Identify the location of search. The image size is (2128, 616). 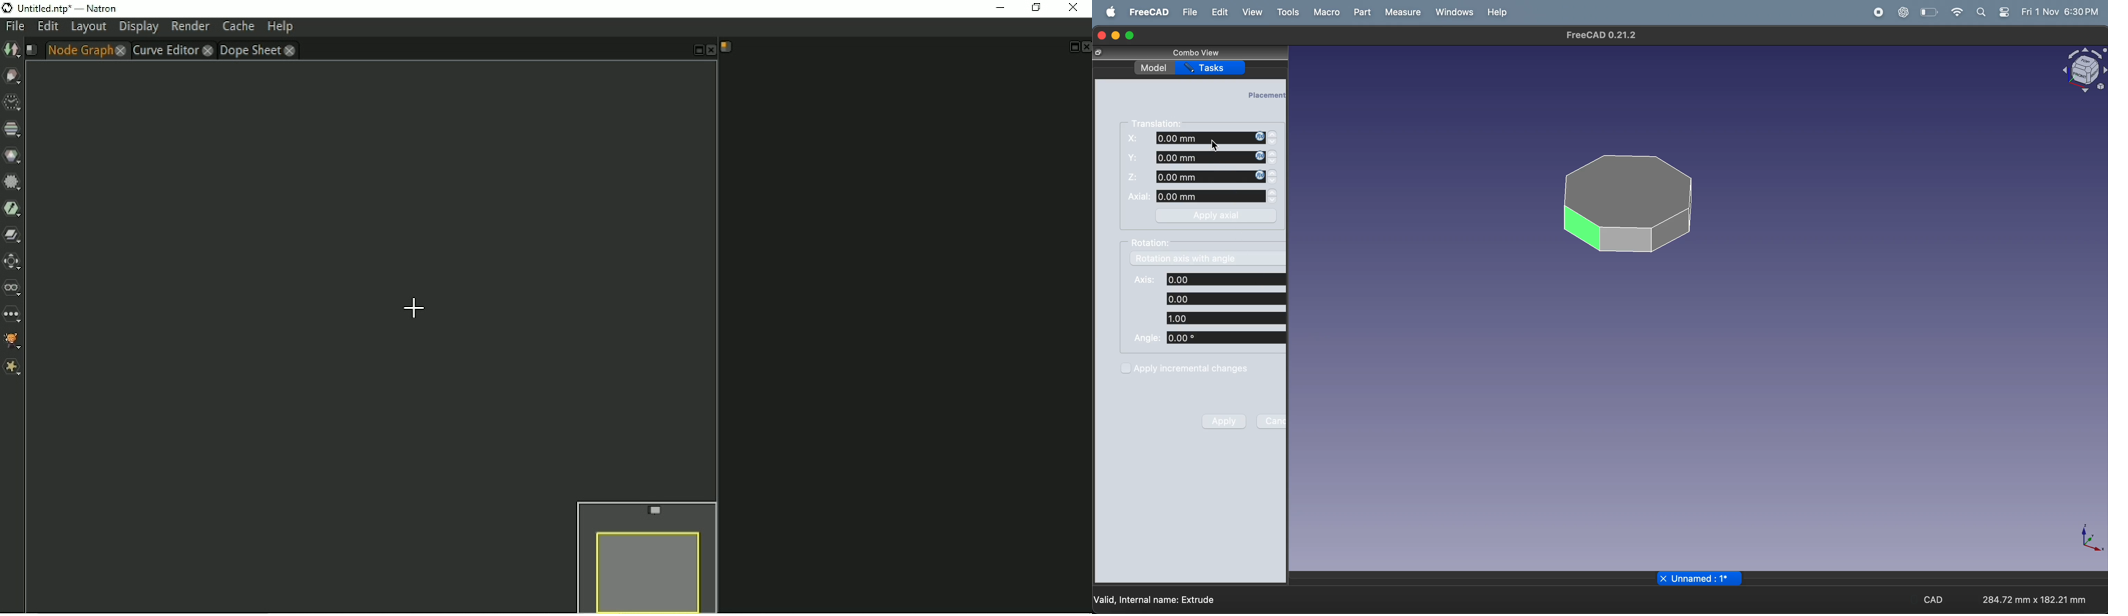
(1982, 11).